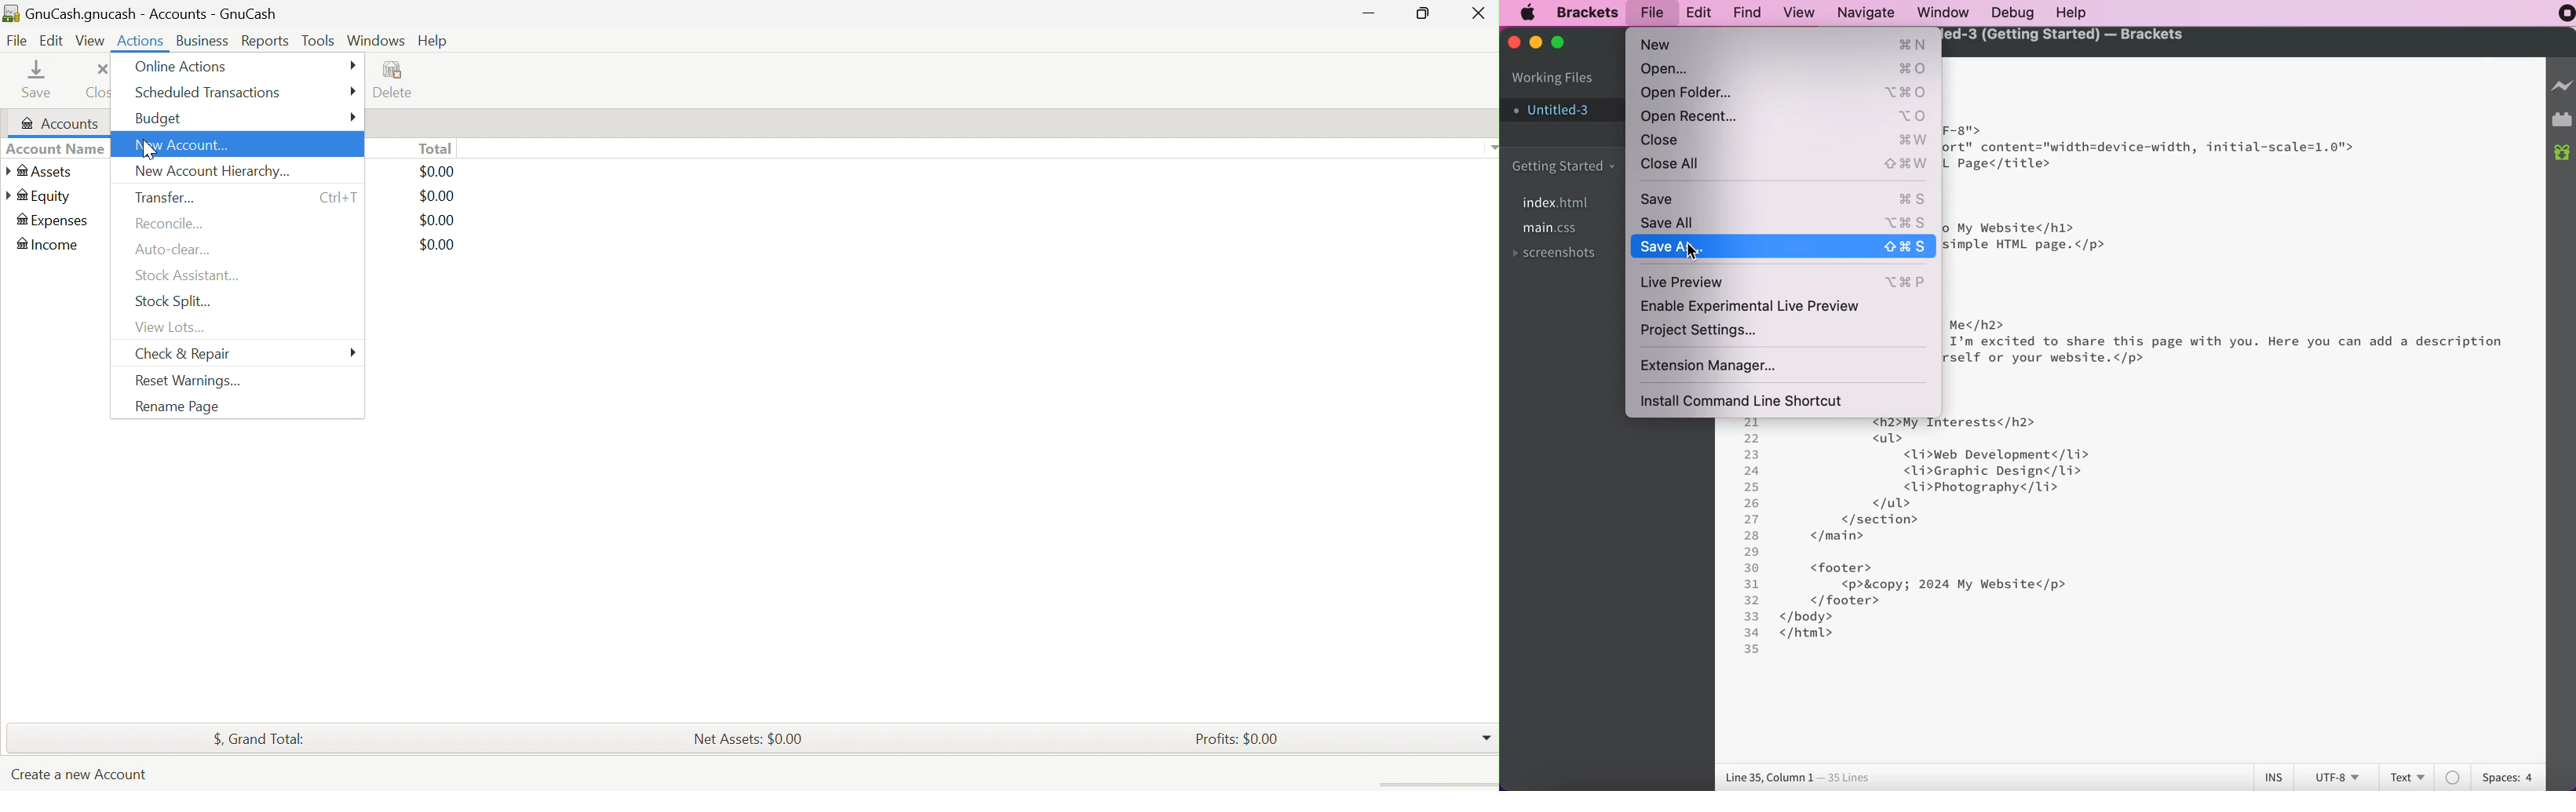 The width and height of the screenshot is (2576, 812). What do you see at coordinates (212, 171) in the screenshot?
I see `New Account Hierarchy...` at bounding box center [212, 171].